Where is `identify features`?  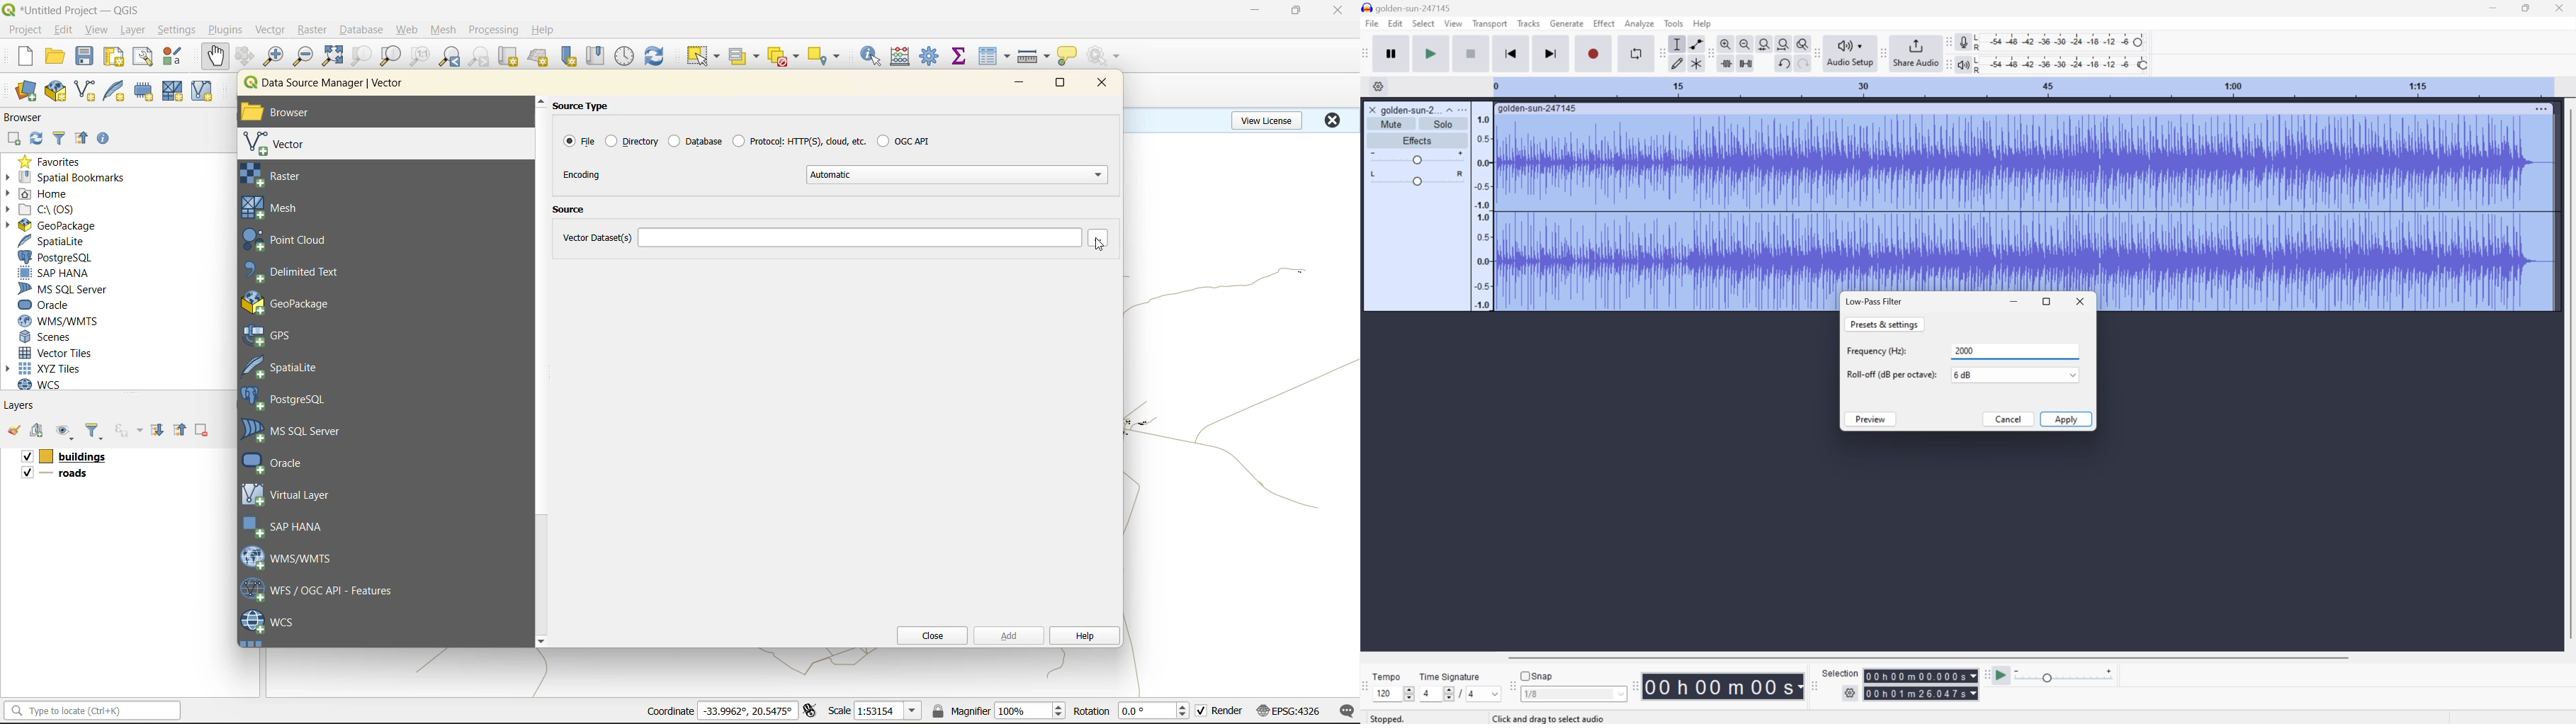 identify features is located at coordinates (876, 56).